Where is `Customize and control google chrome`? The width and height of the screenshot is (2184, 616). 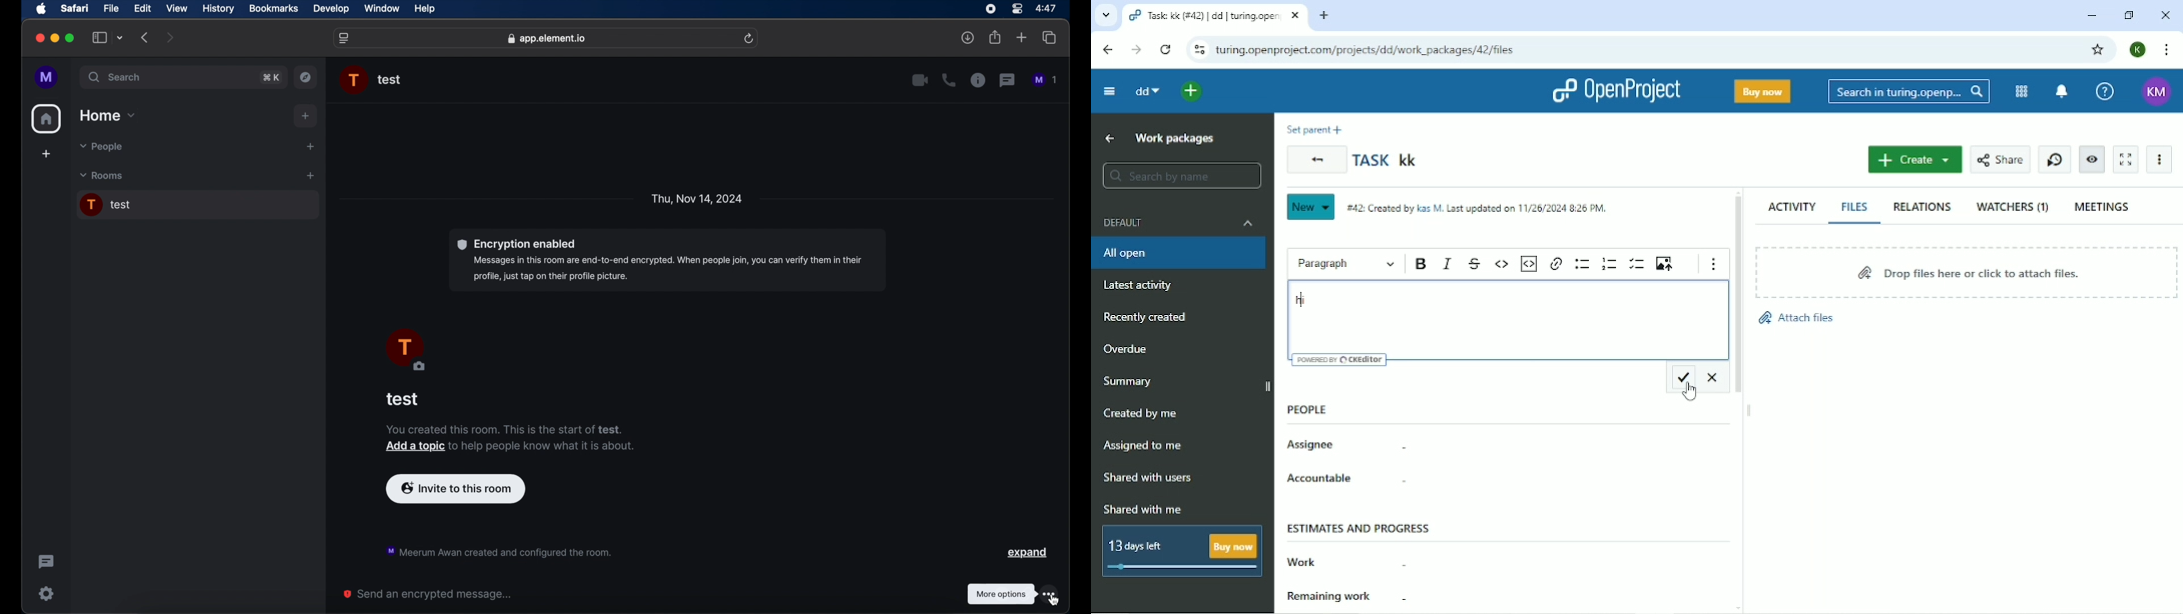
Customize and control google chrome is located at coordinates (2164, 49).